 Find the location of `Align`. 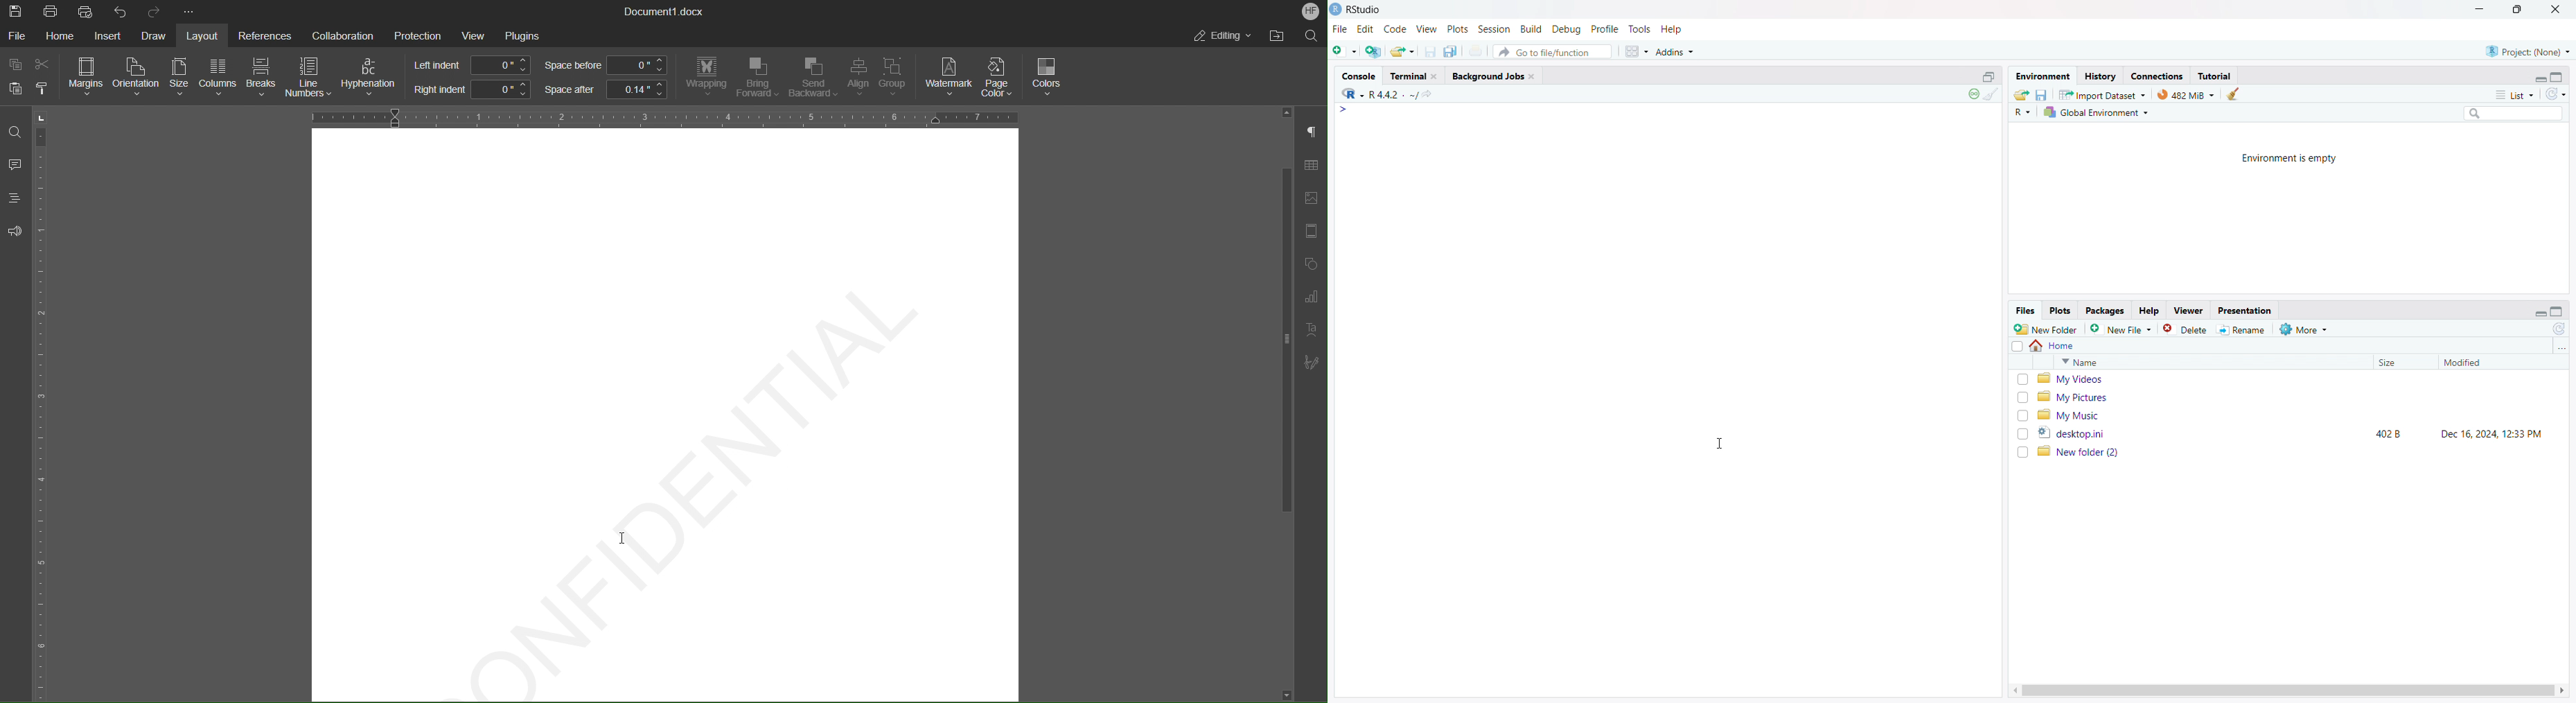

Align is located at coordinates (857, 78).